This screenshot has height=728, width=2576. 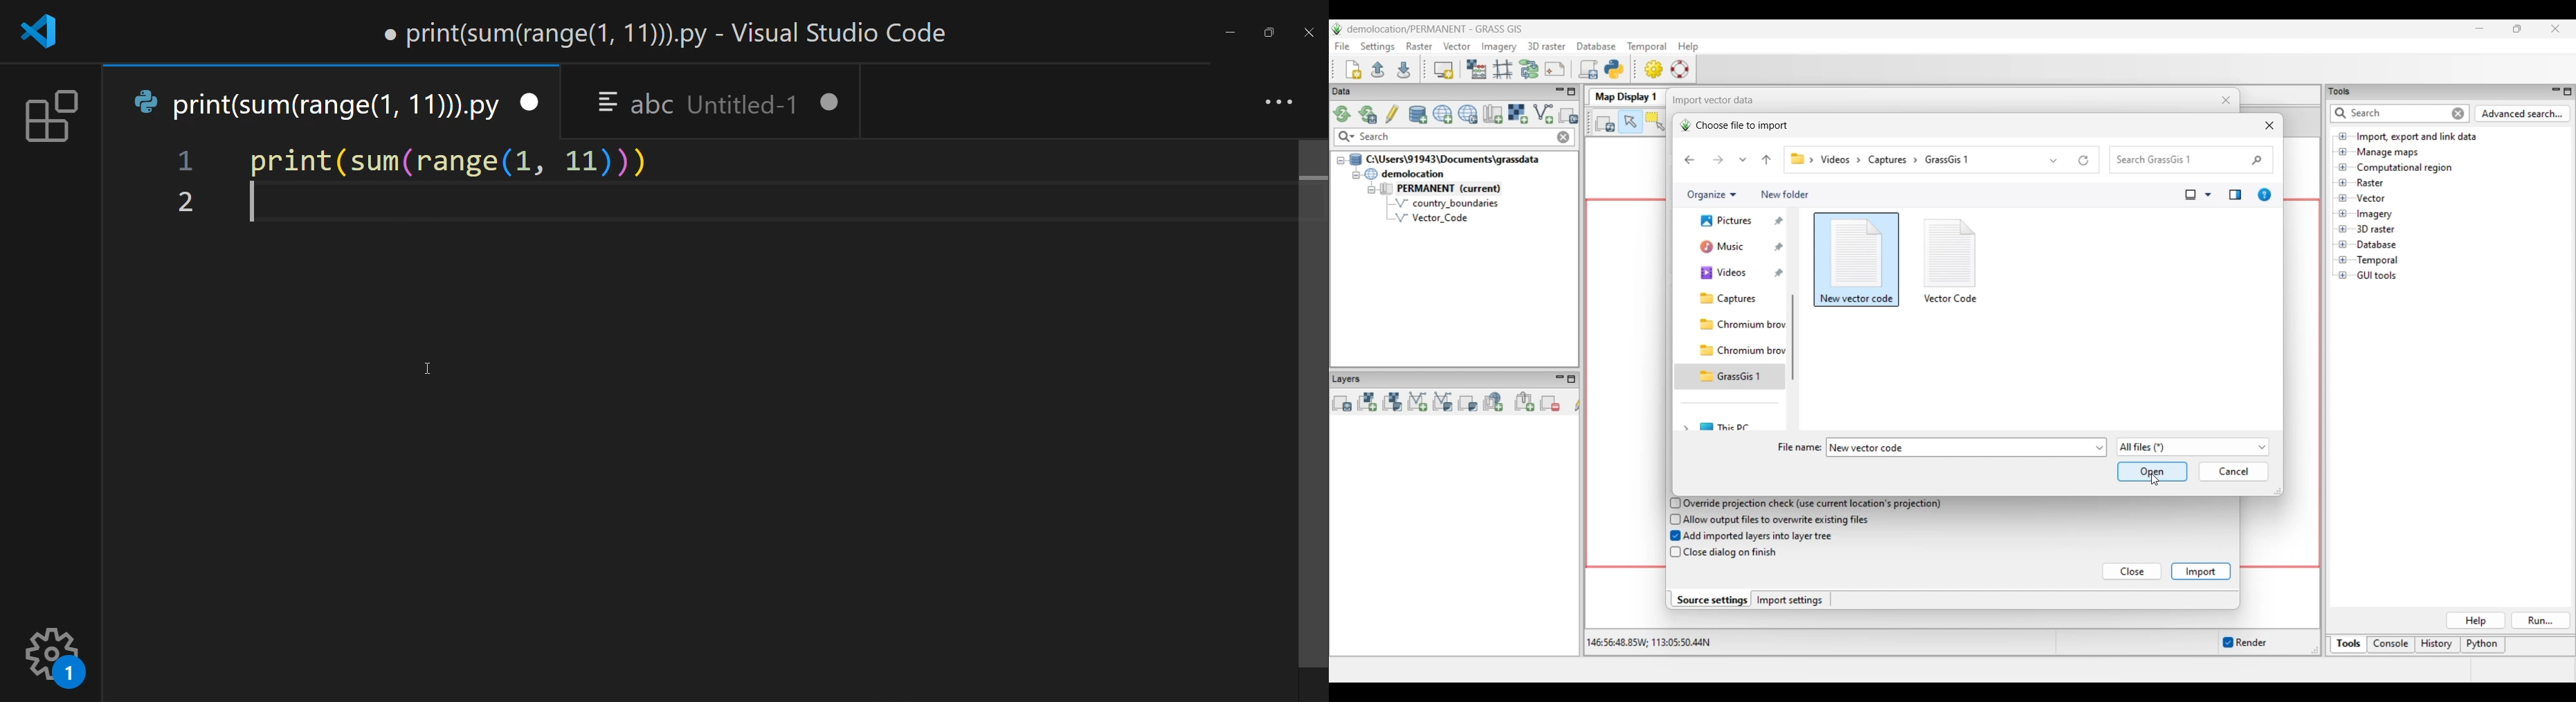 What do you see at coordinates (52, 114) in the screenshot?
I see `extension` at bounding box center [52, 114].